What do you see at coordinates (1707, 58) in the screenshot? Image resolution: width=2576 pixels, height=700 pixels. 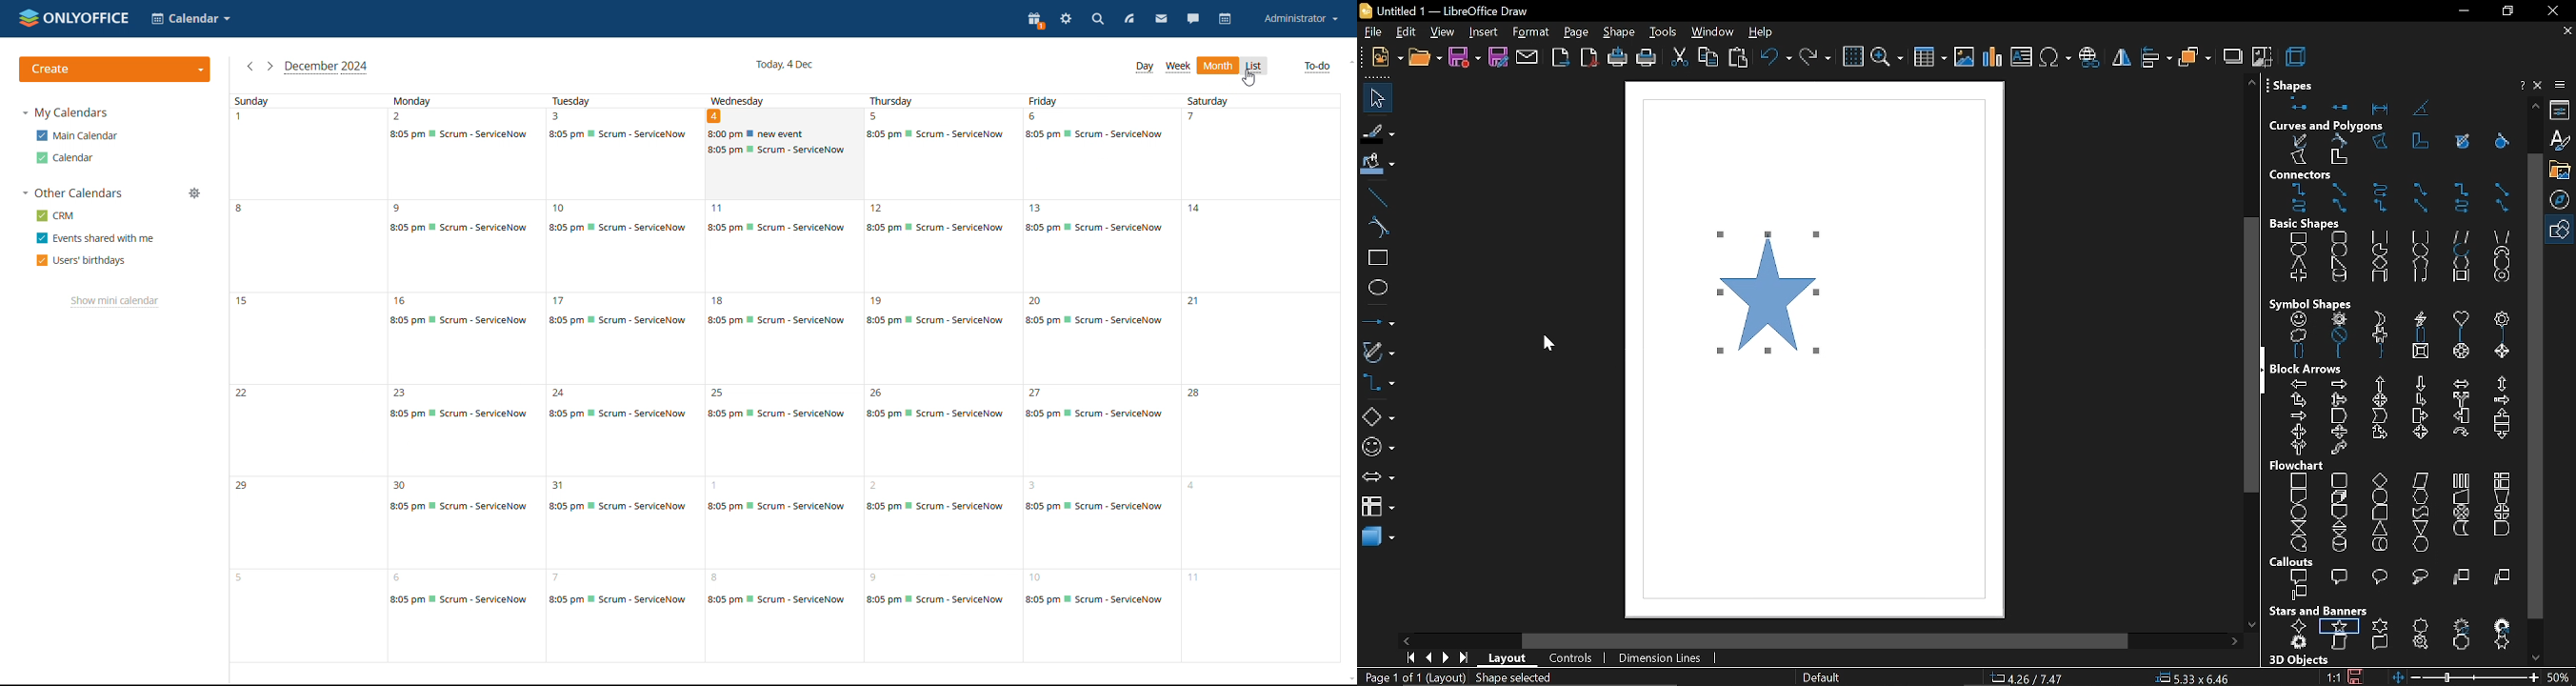 I see `copy` at bounding box center [1707, 58].